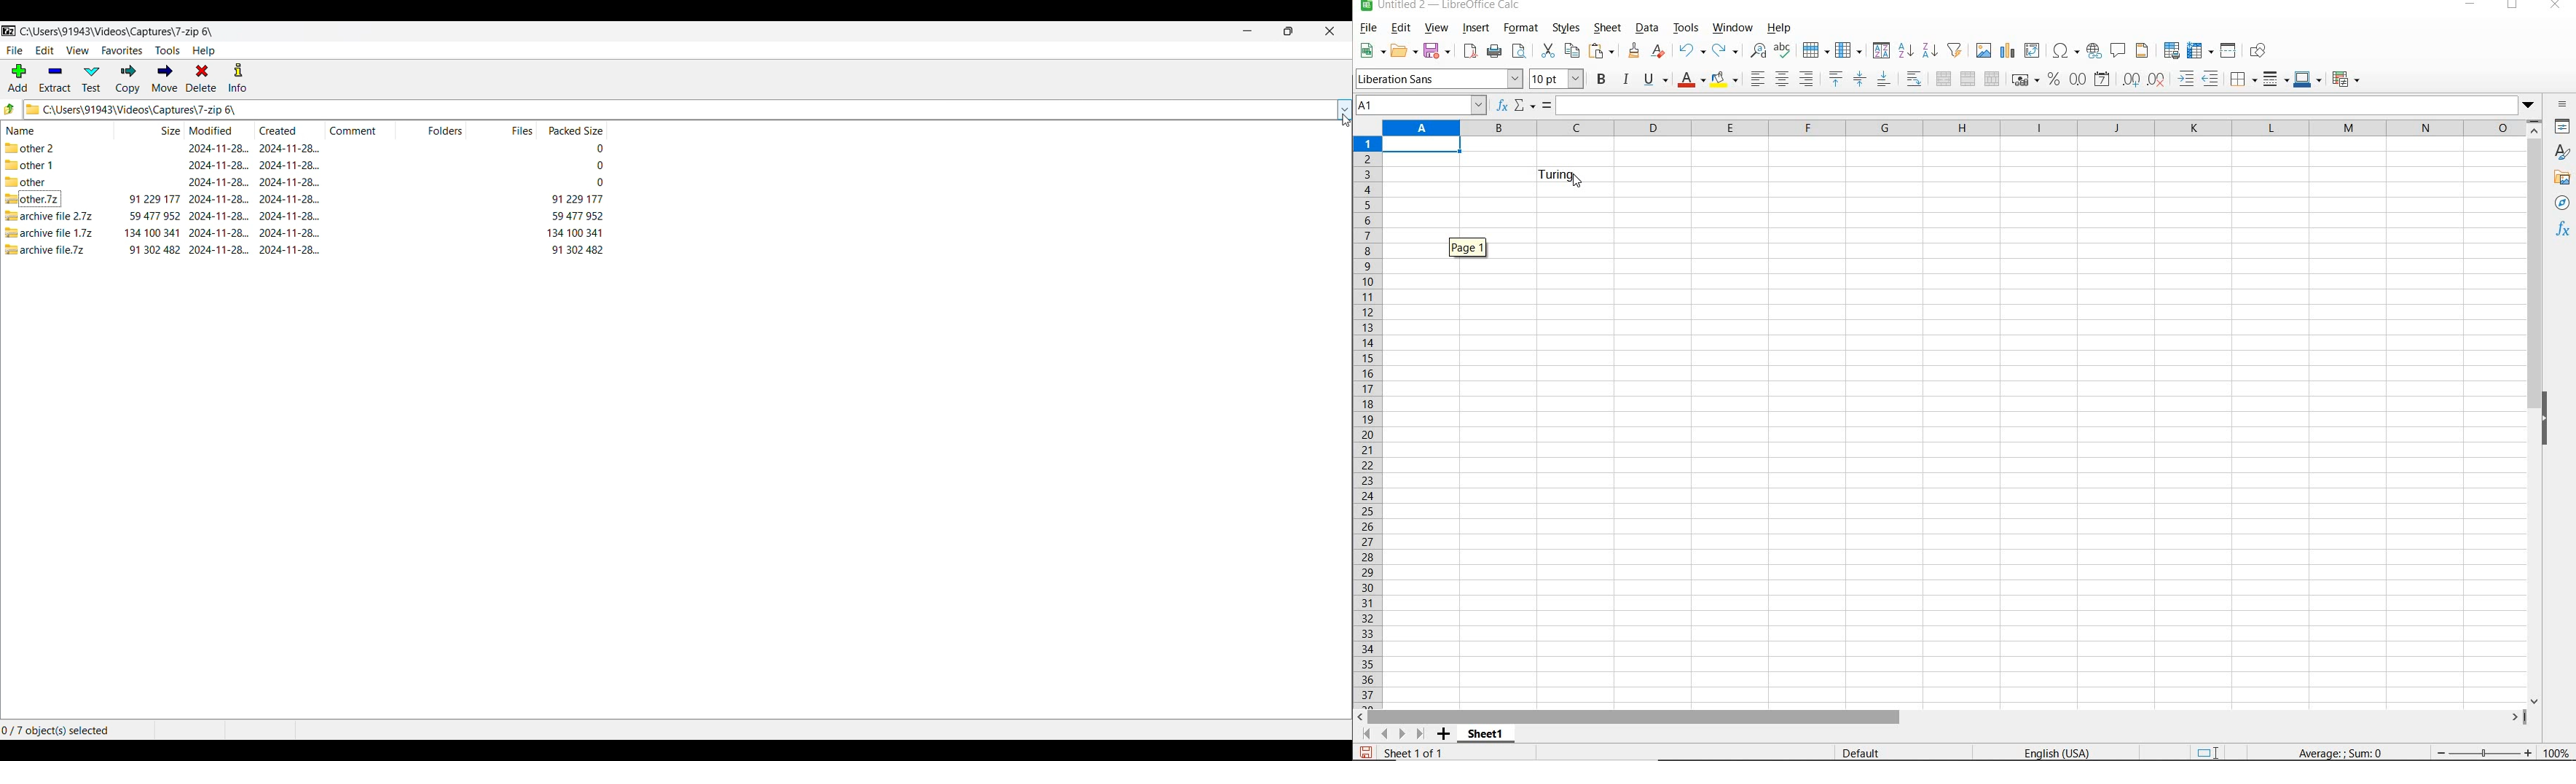  What do you see at coordinates (1412, 753) in the screenshot?
I see `SHEET 1 OF 1` at bounding box center [1412, 753].